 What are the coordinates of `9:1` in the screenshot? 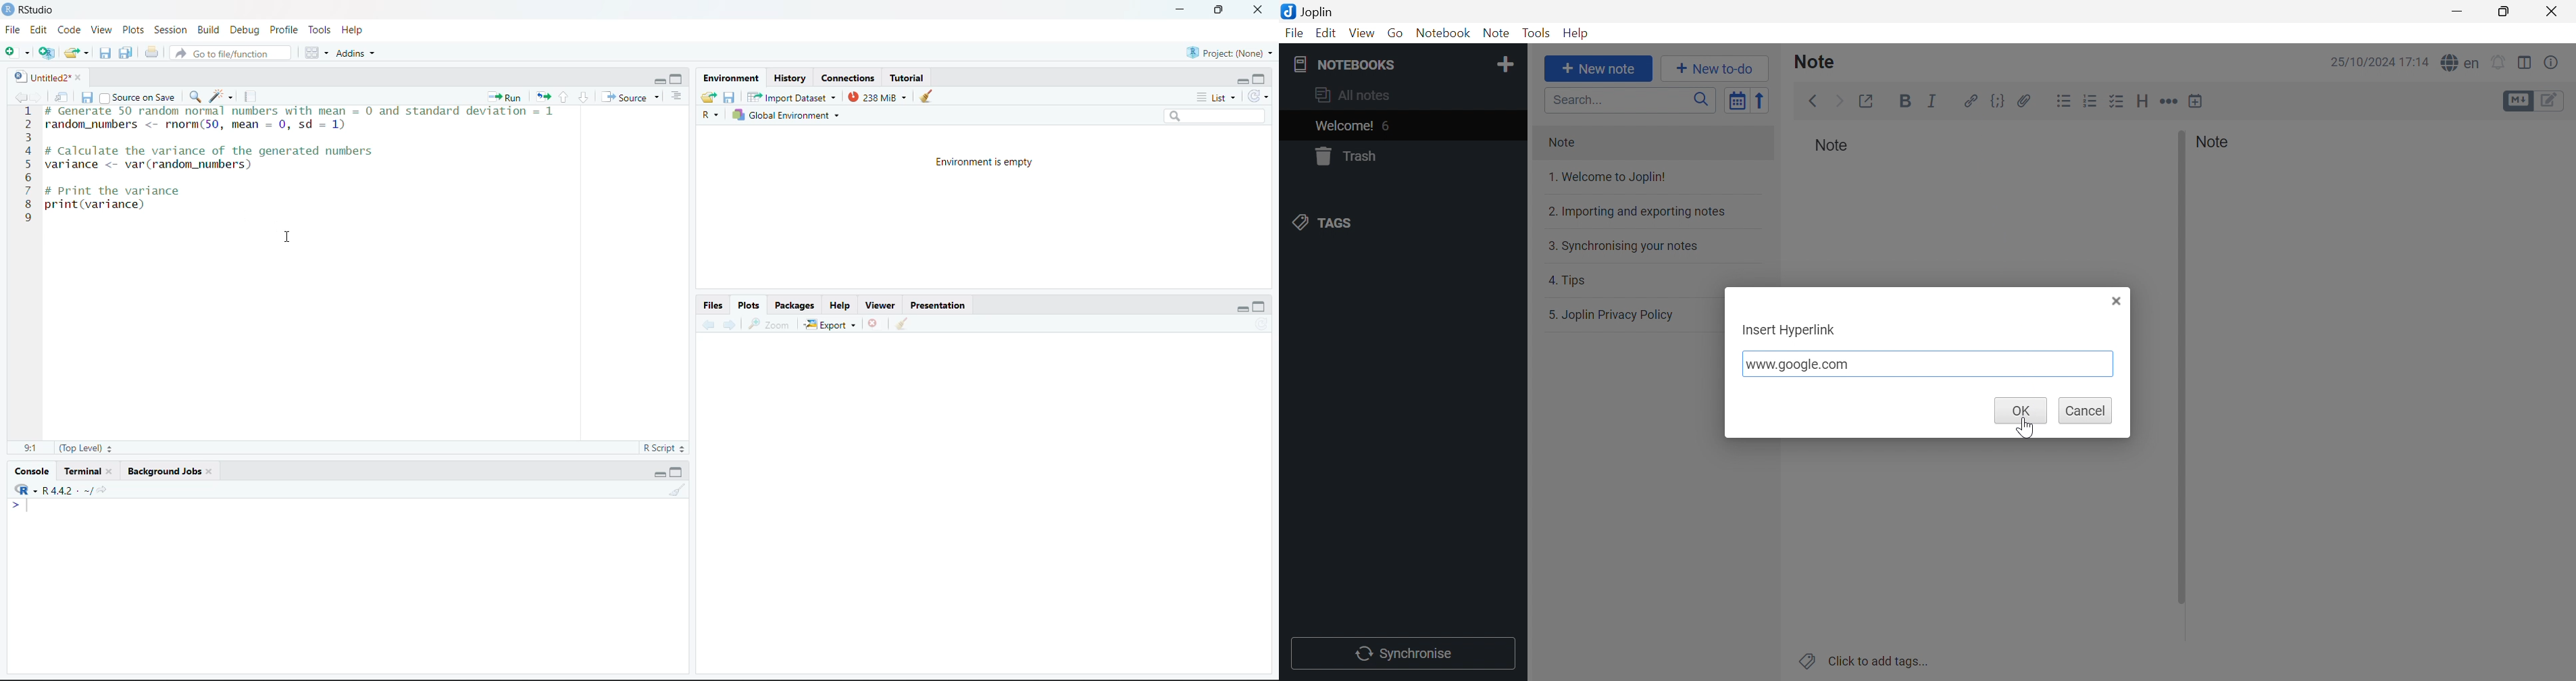 It's located at (31, 448).